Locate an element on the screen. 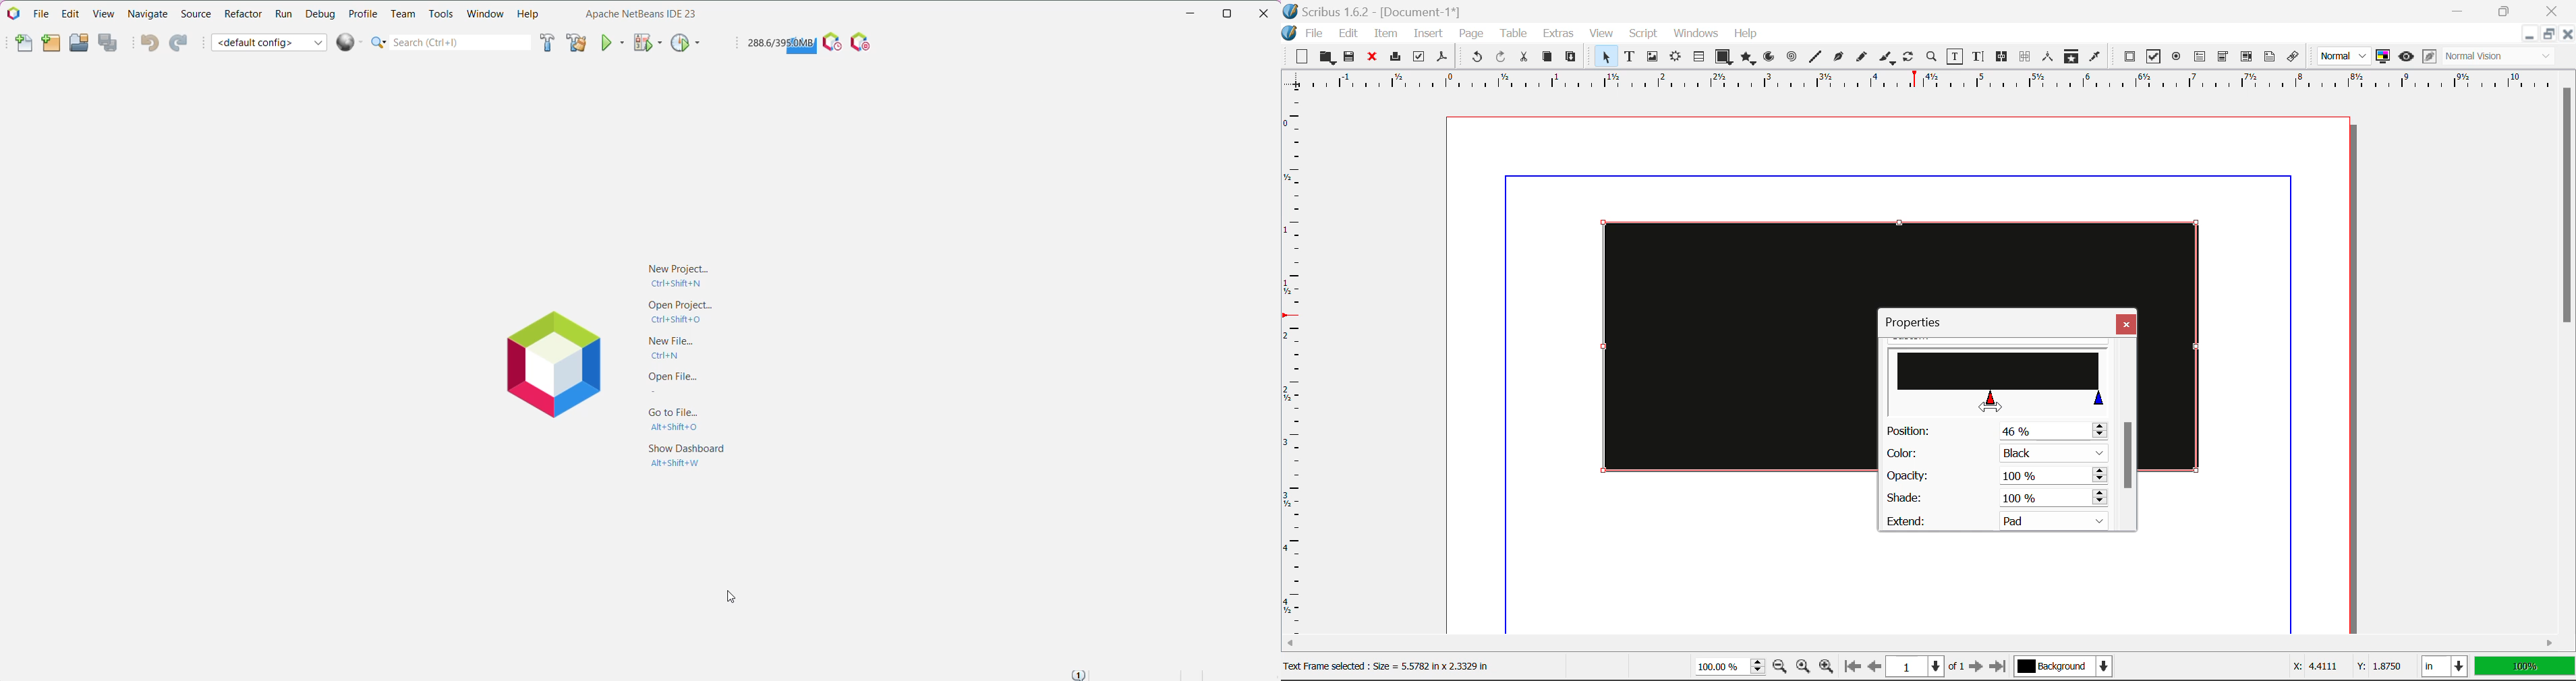 The height and width of the screenshot is (700, 2576). Vertical Page Margins is located at coordinates (1928, 85).